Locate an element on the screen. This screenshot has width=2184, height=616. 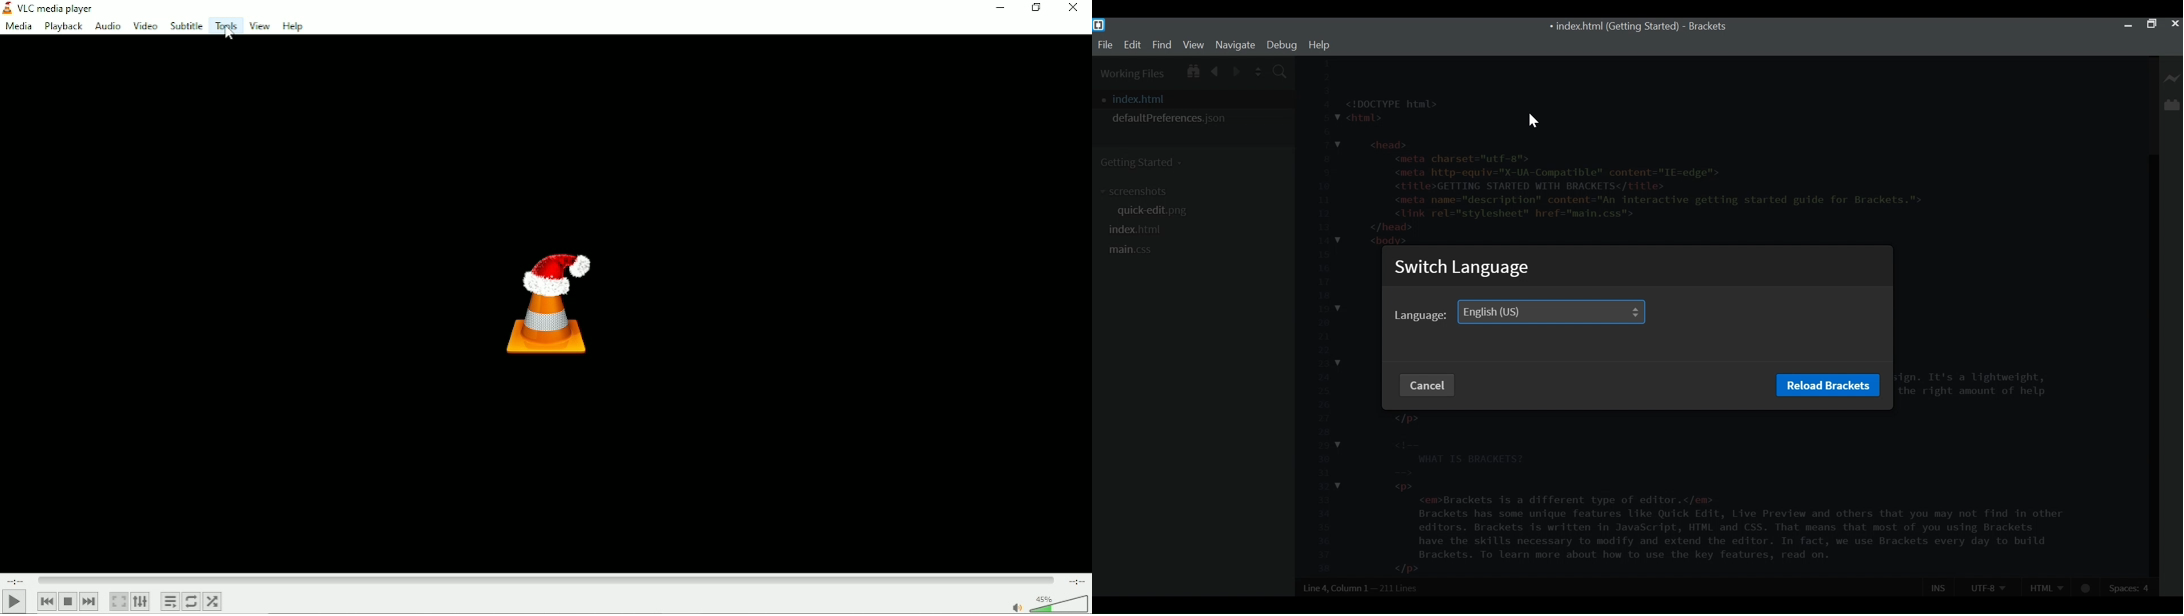
main.css is located at coordinates (1131, 250).